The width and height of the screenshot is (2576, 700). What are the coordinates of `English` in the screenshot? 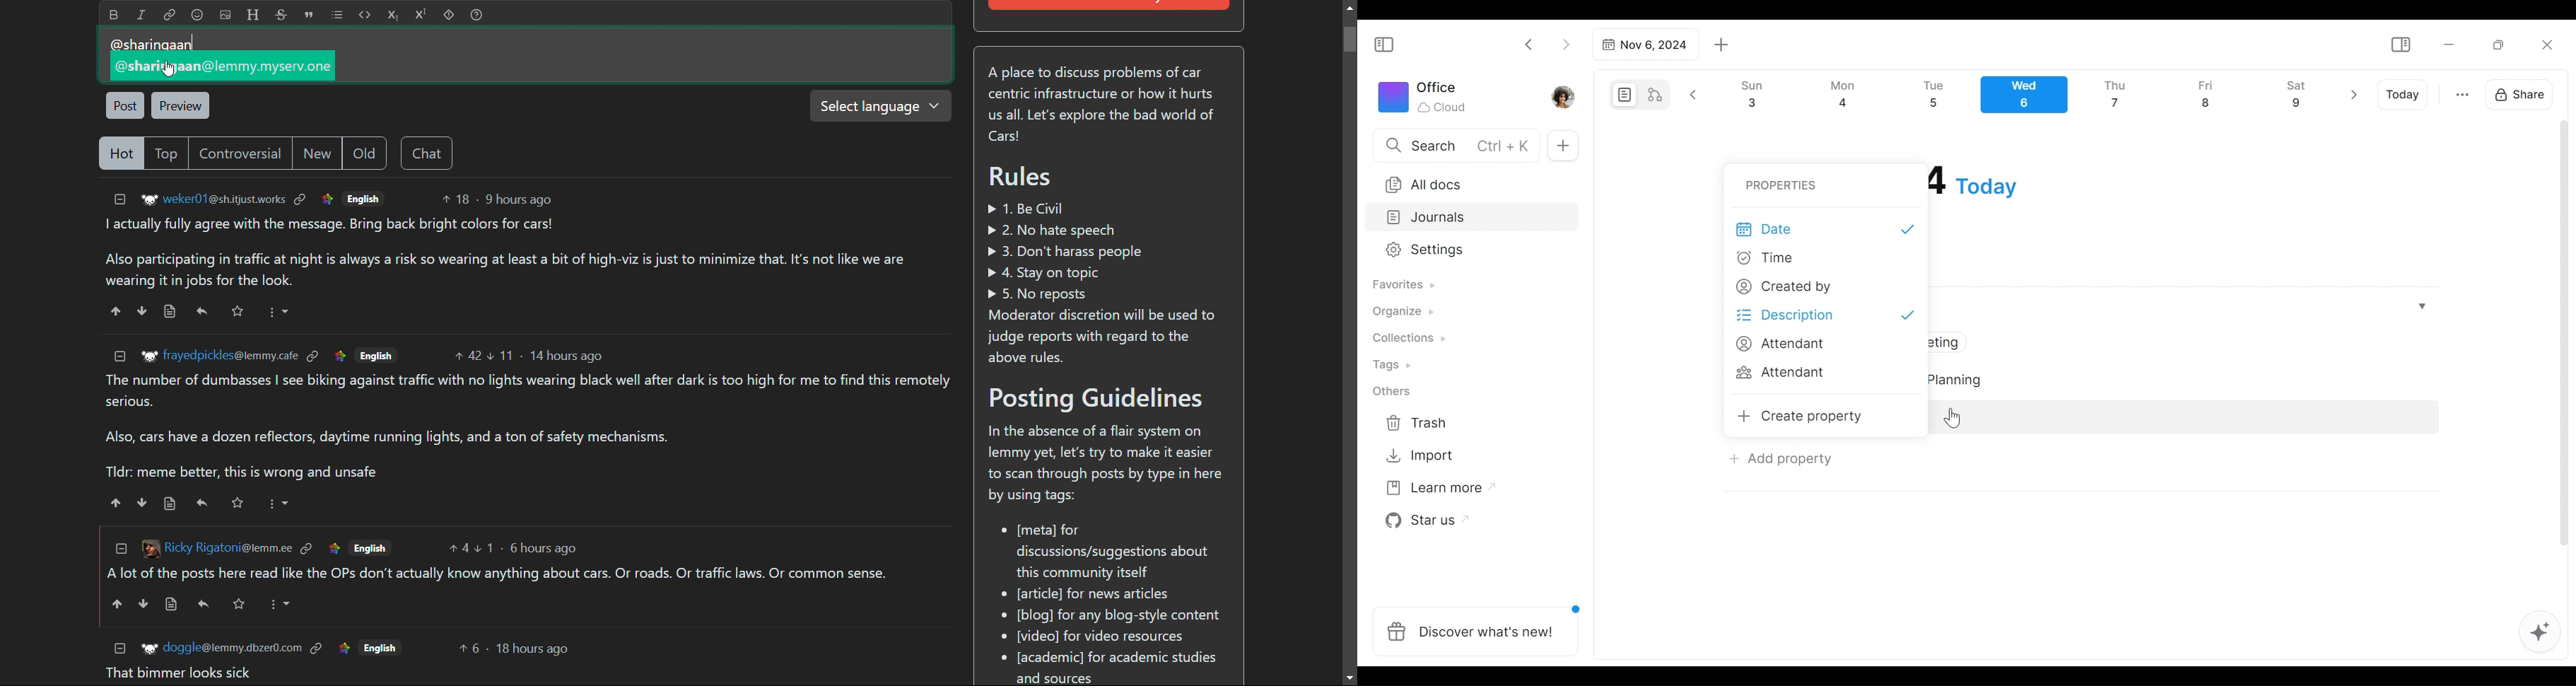 It's located at (376, 354).